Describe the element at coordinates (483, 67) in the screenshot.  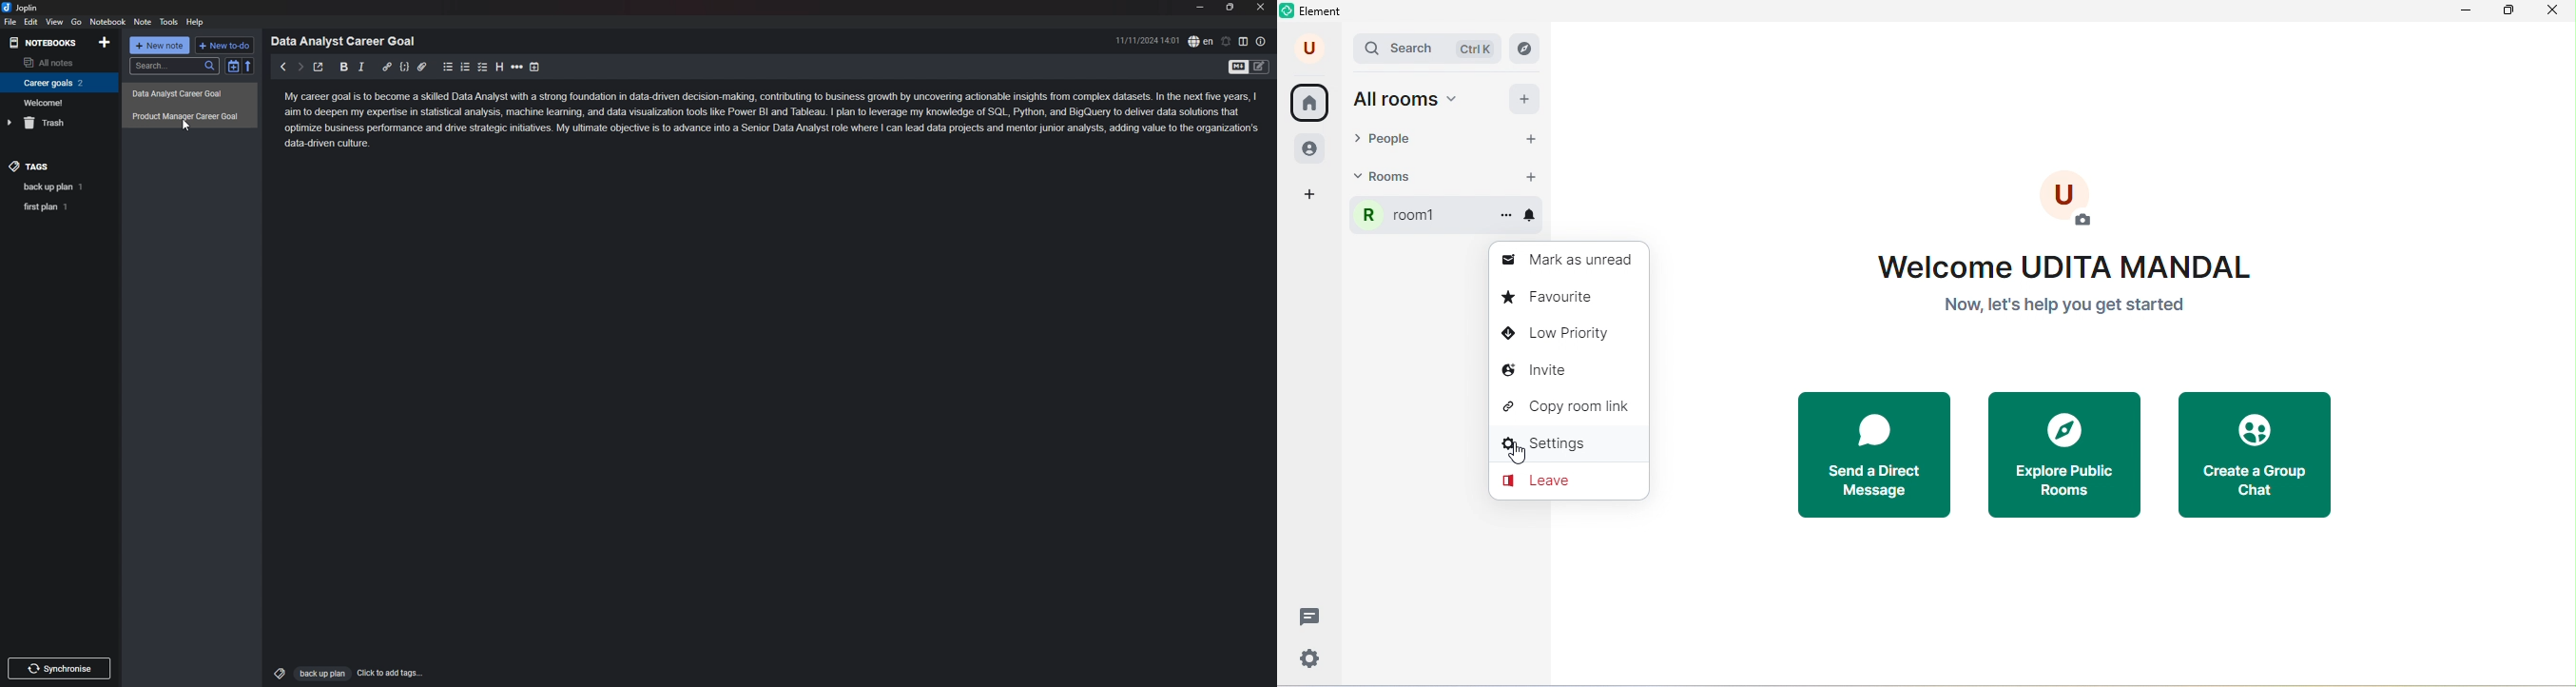
I see `checkbox` at that location.